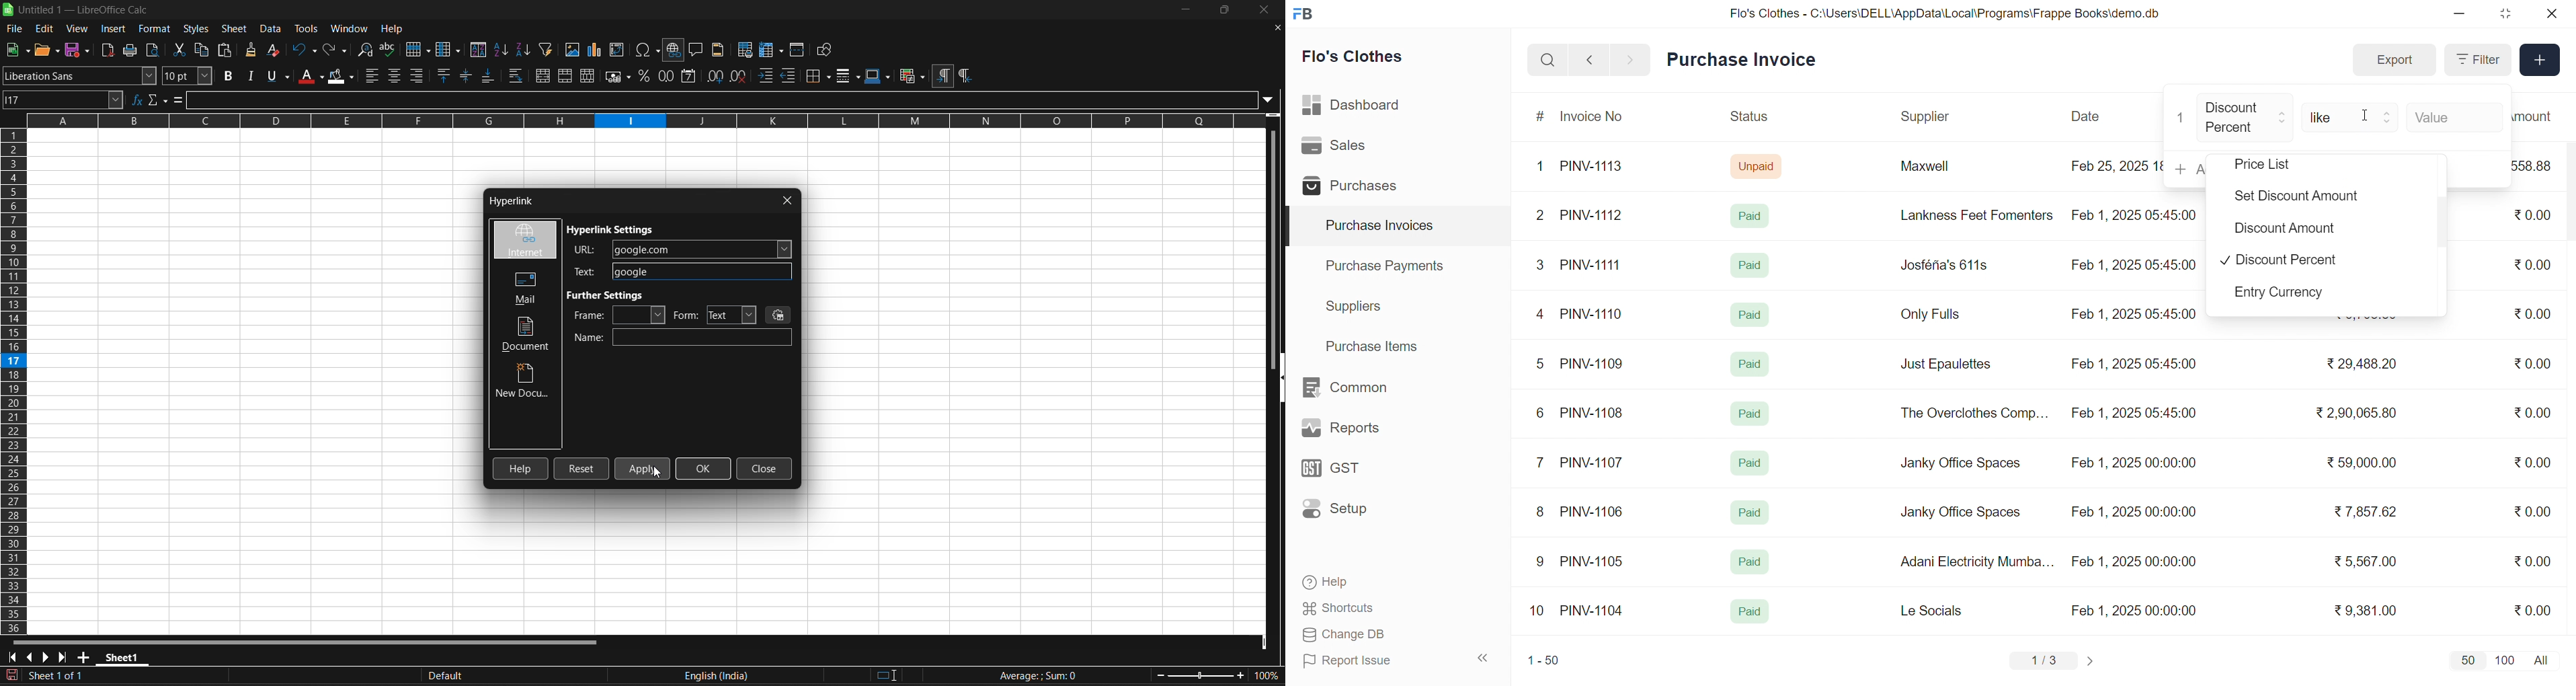 The width and height of the screenshot is (2576, 700). I want to click on Invoice No, so click(1597, 117).